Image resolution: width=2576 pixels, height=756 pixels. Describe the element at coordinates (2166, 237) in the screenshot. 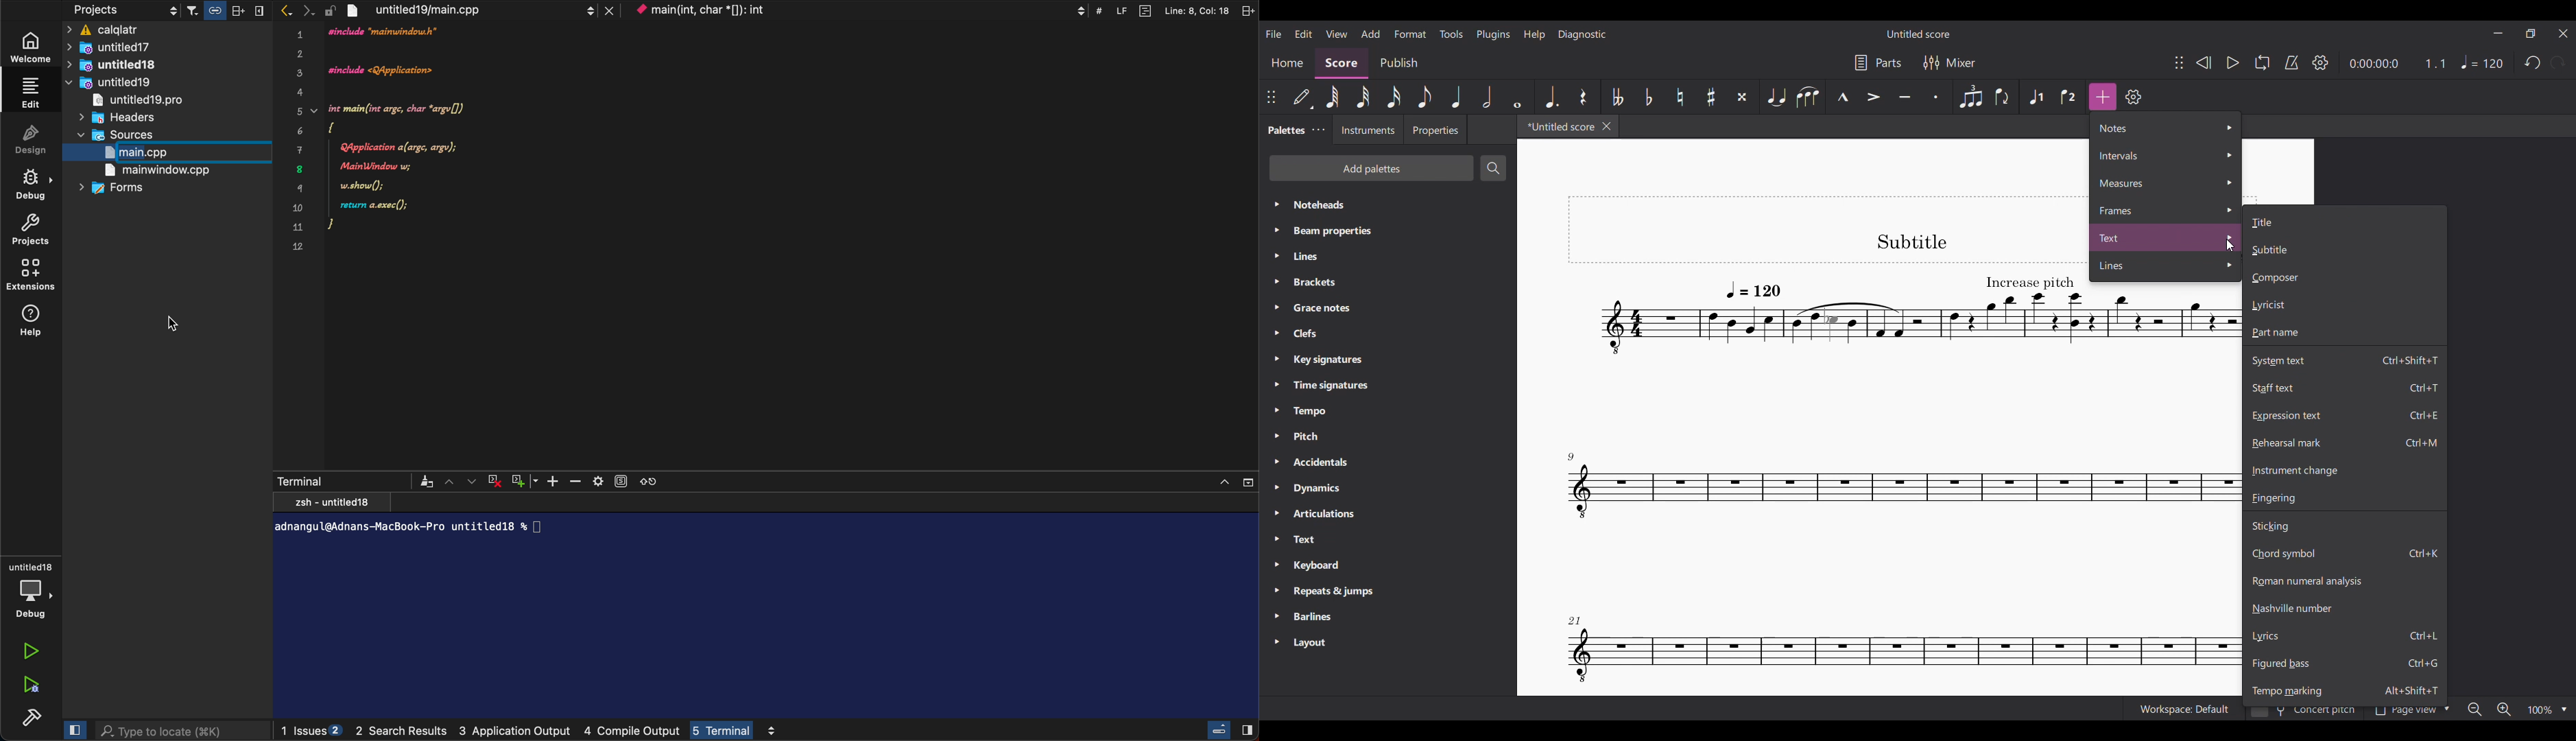

I see `Text option, highlighted by cursor` at that location.